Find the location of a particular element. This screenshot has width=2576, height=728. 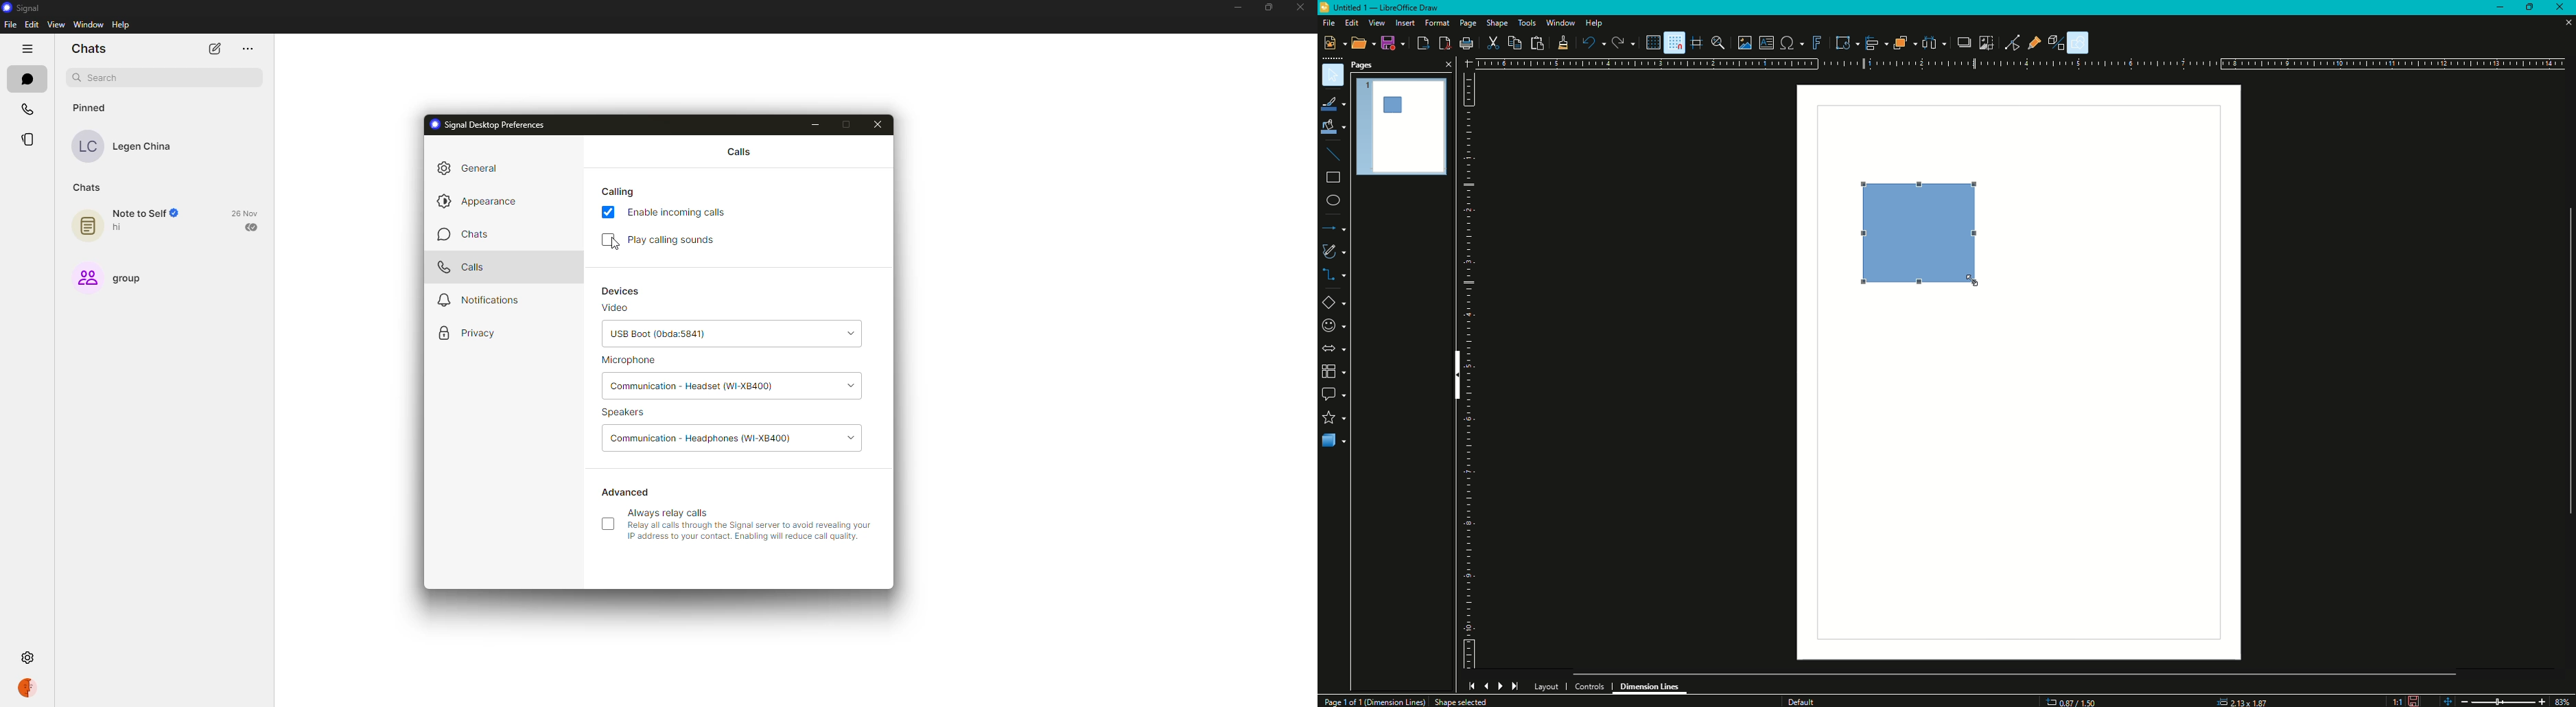

Toggle Extrusion is located at coordinates (2060, 41).